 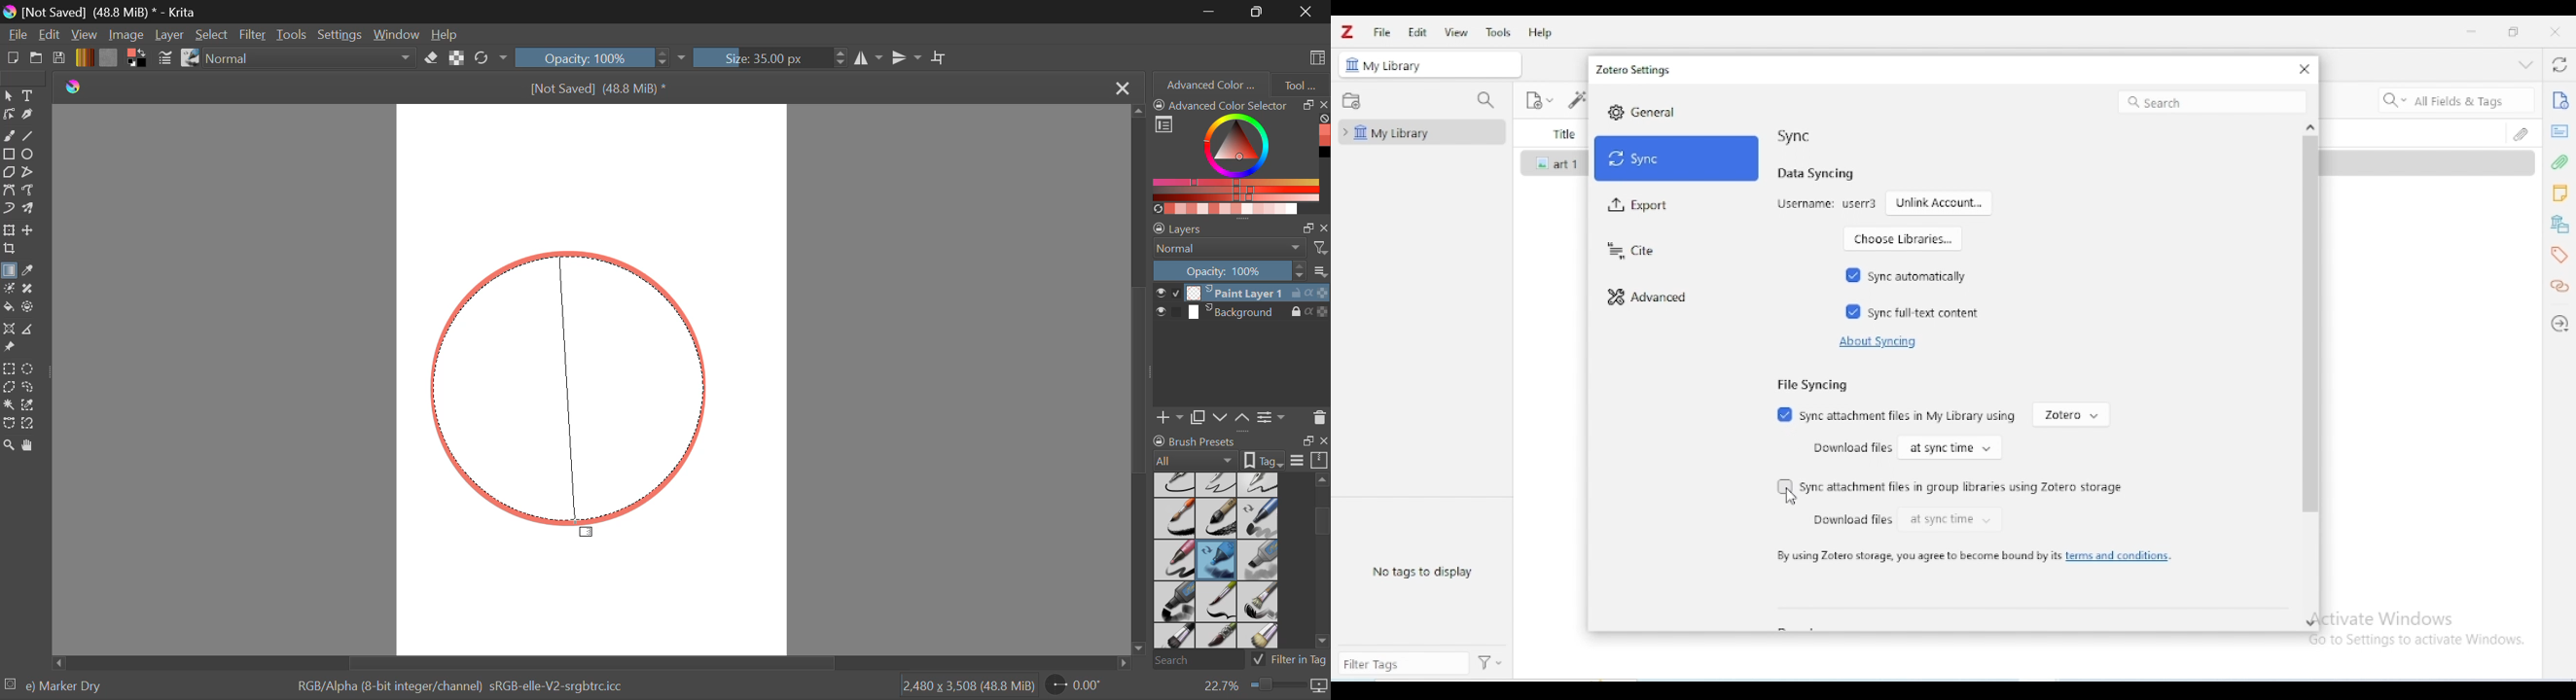 What do you see at coordinates (30, 230) in the screenshot?
I see `Move a layer` at bounding box center [30, 230].